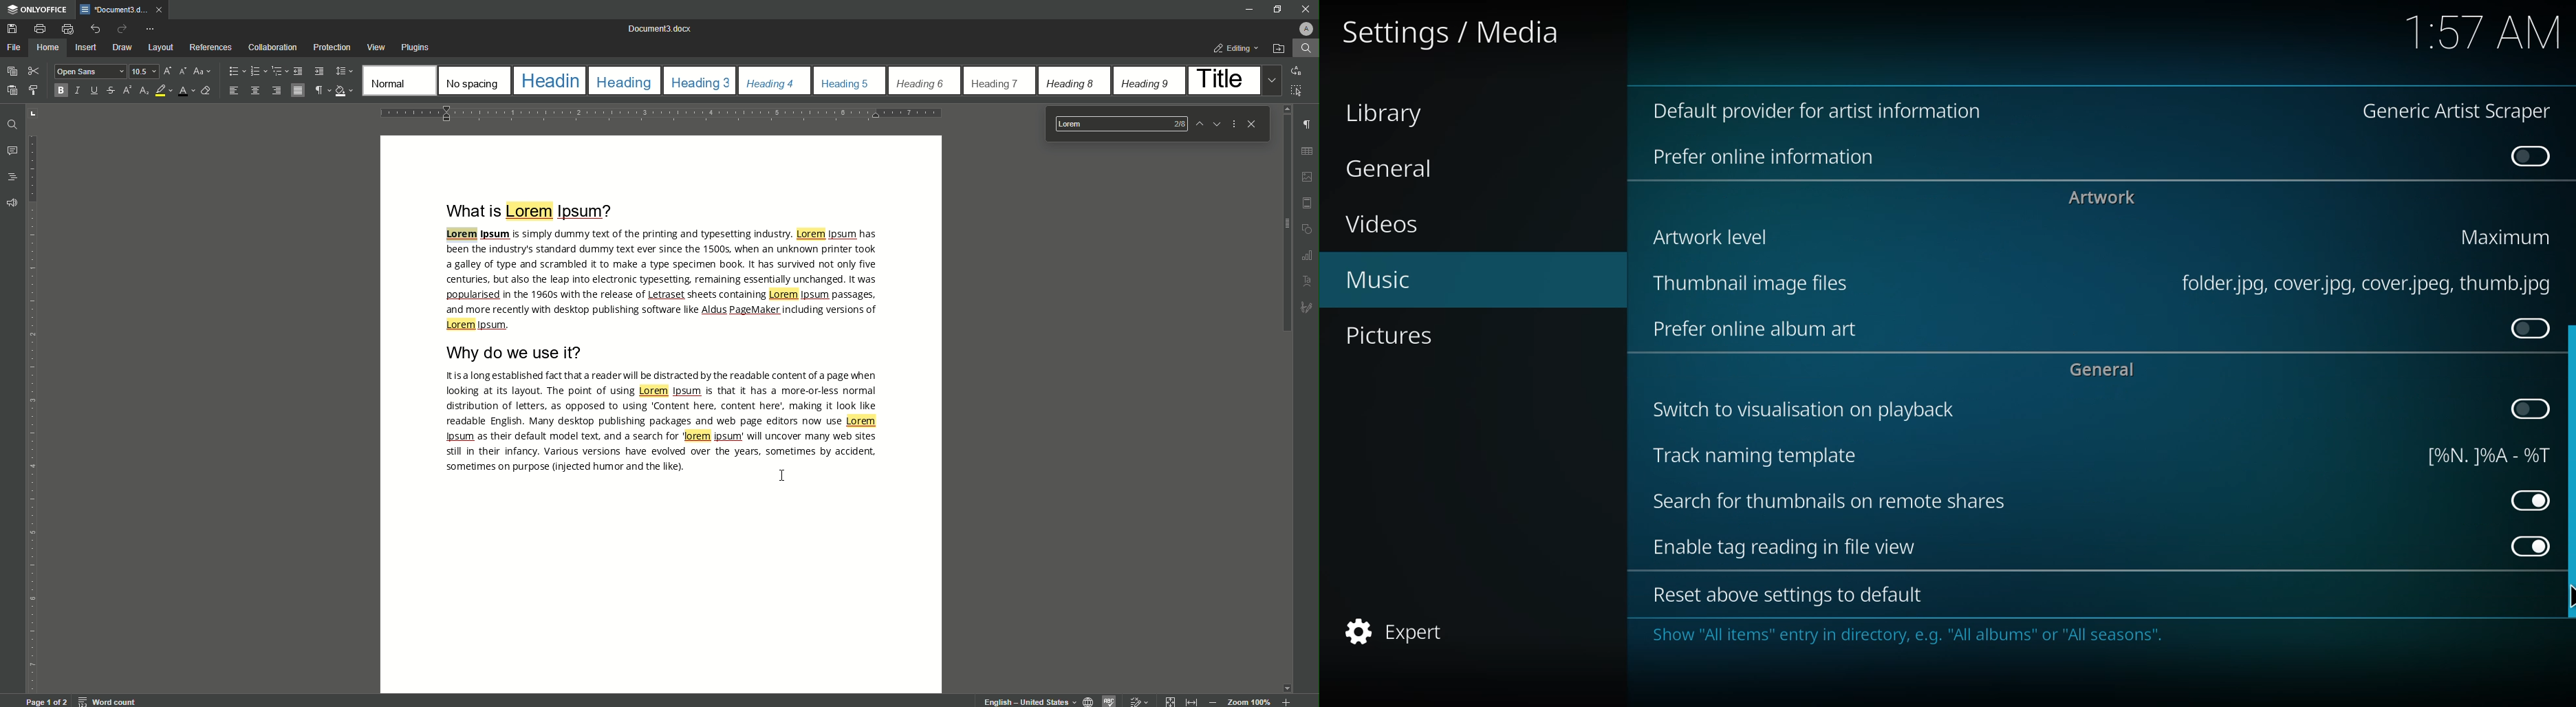 Image resolution: width=2576 pixels, height=728 pixels. What do you see at coordinates (2527, 545) in the screenshot?
I see `enabled` at bounding box center [2527, 545].